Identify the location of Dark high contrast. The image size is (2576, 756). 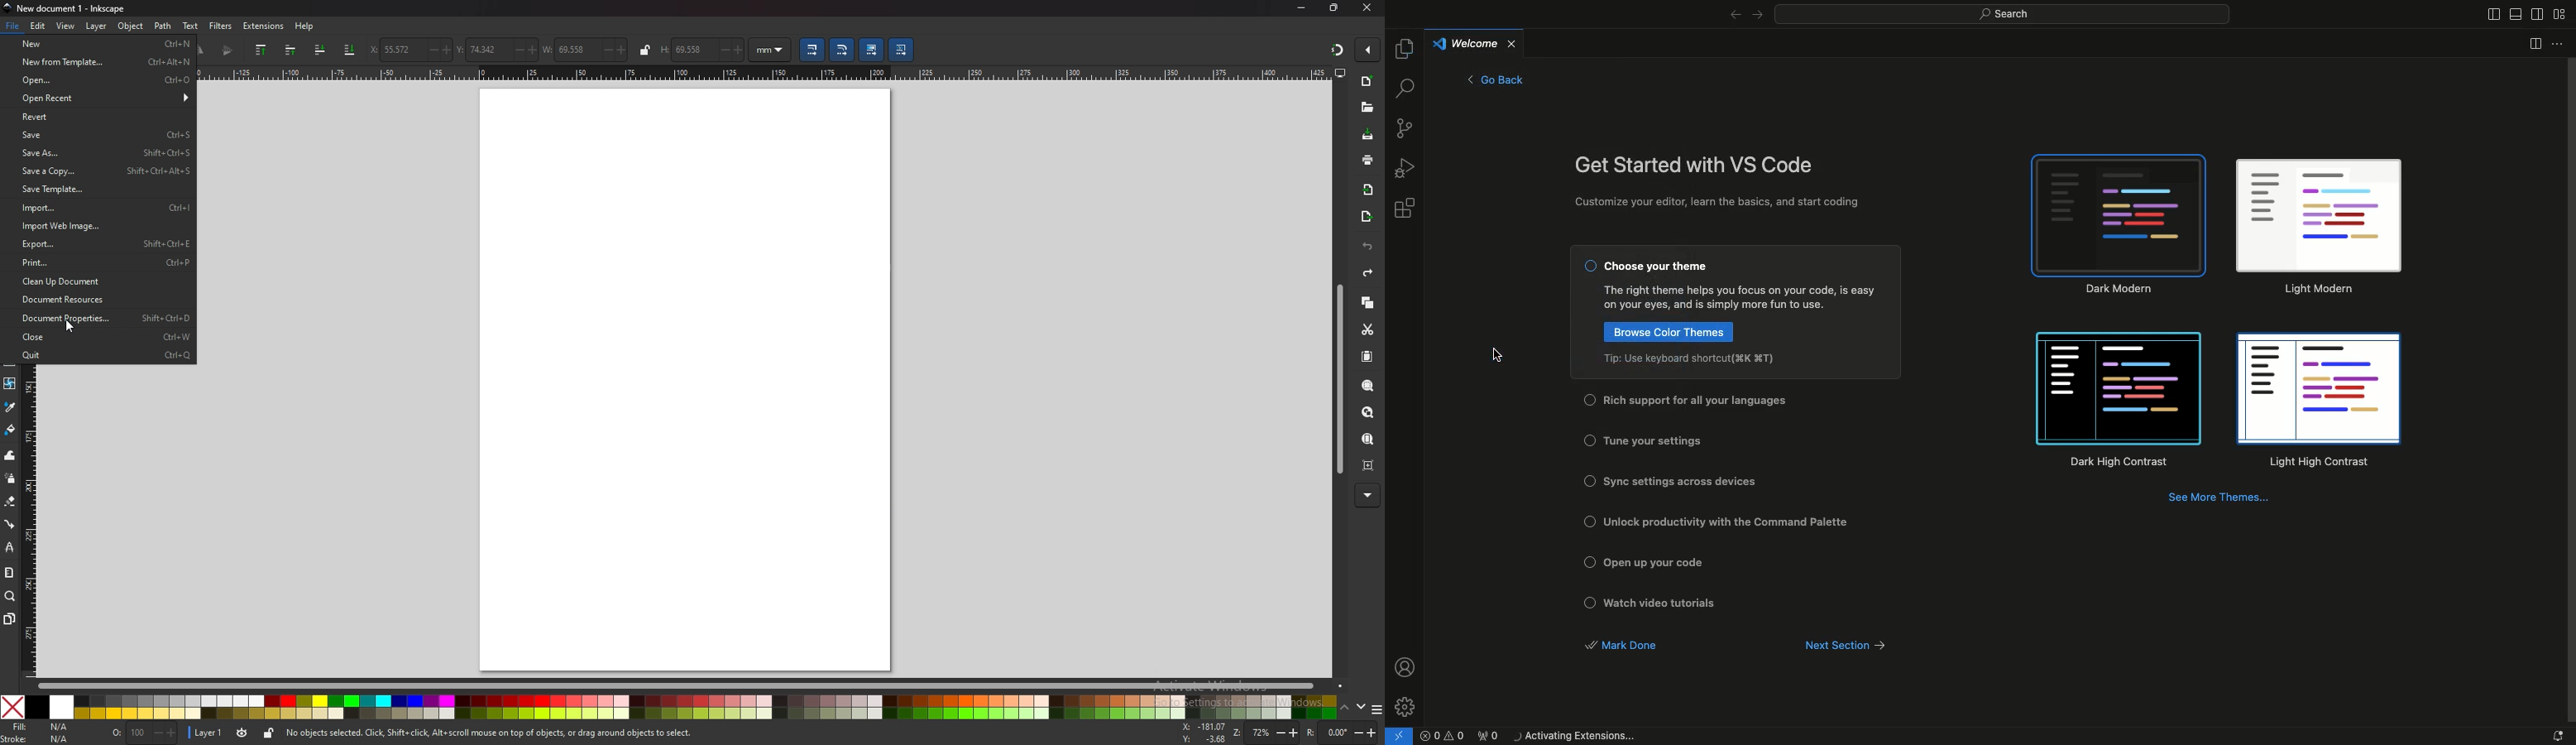
(2119, 401).